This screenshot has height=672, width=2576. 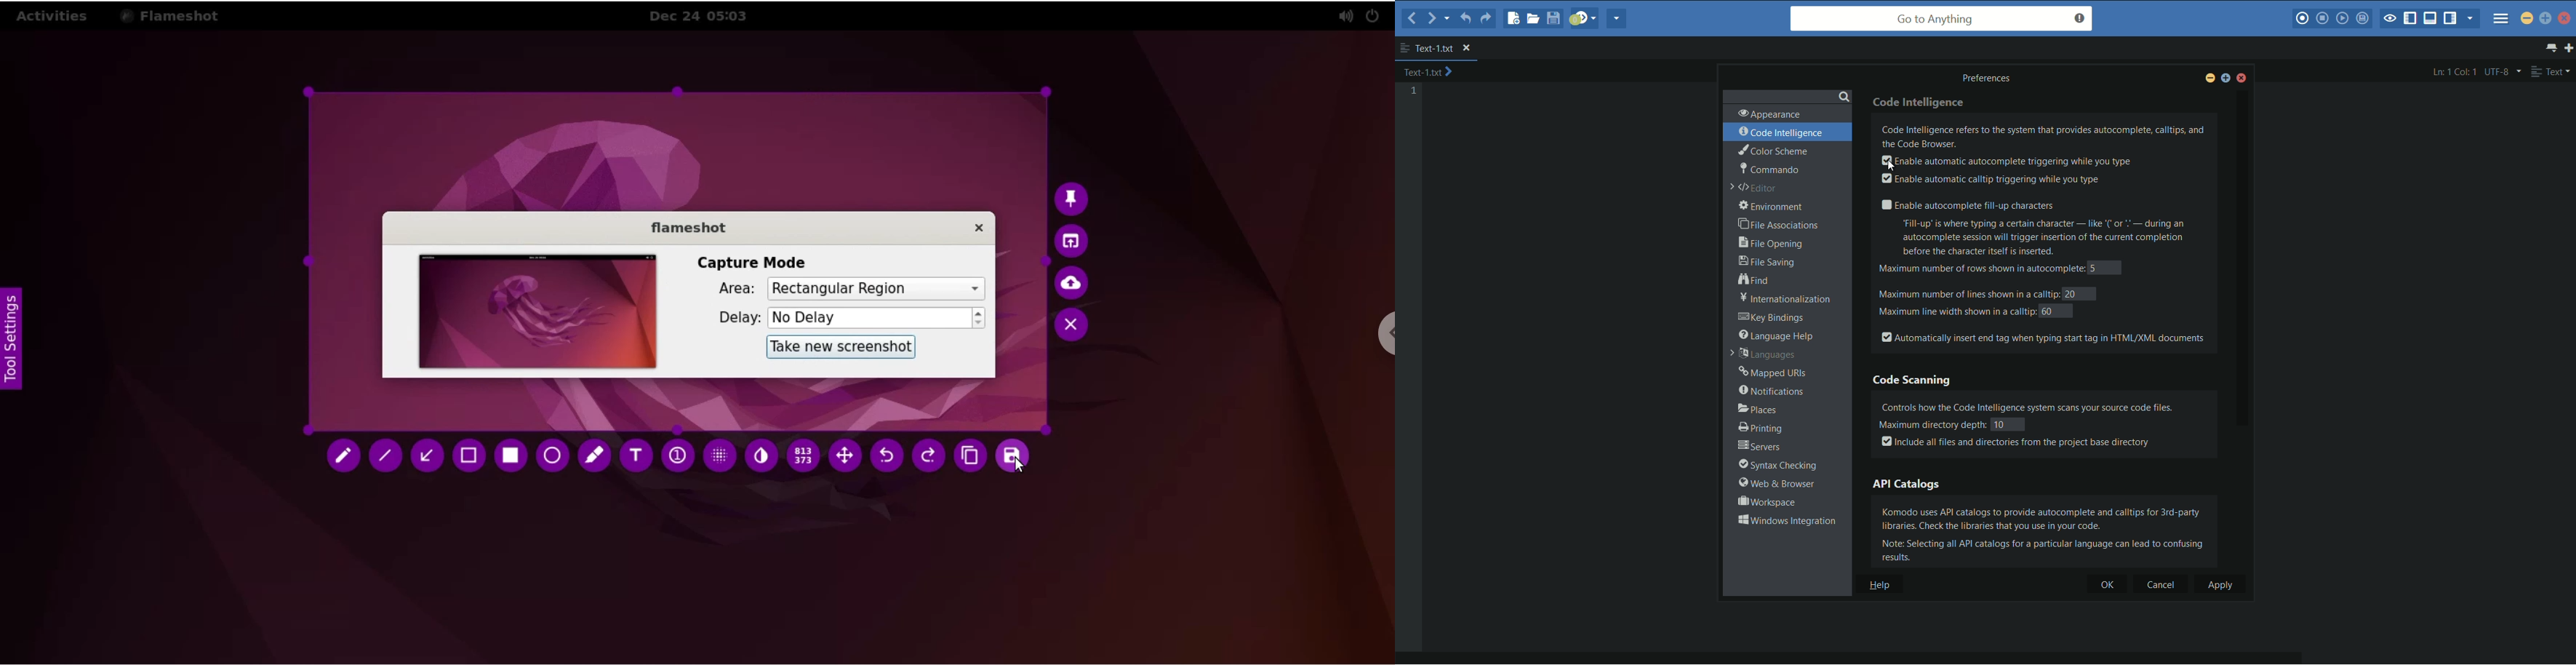 What do you see at coordinates (1077, 243) in the screenshot?
I see `choose app to open` at bounding box center [1077, 243].